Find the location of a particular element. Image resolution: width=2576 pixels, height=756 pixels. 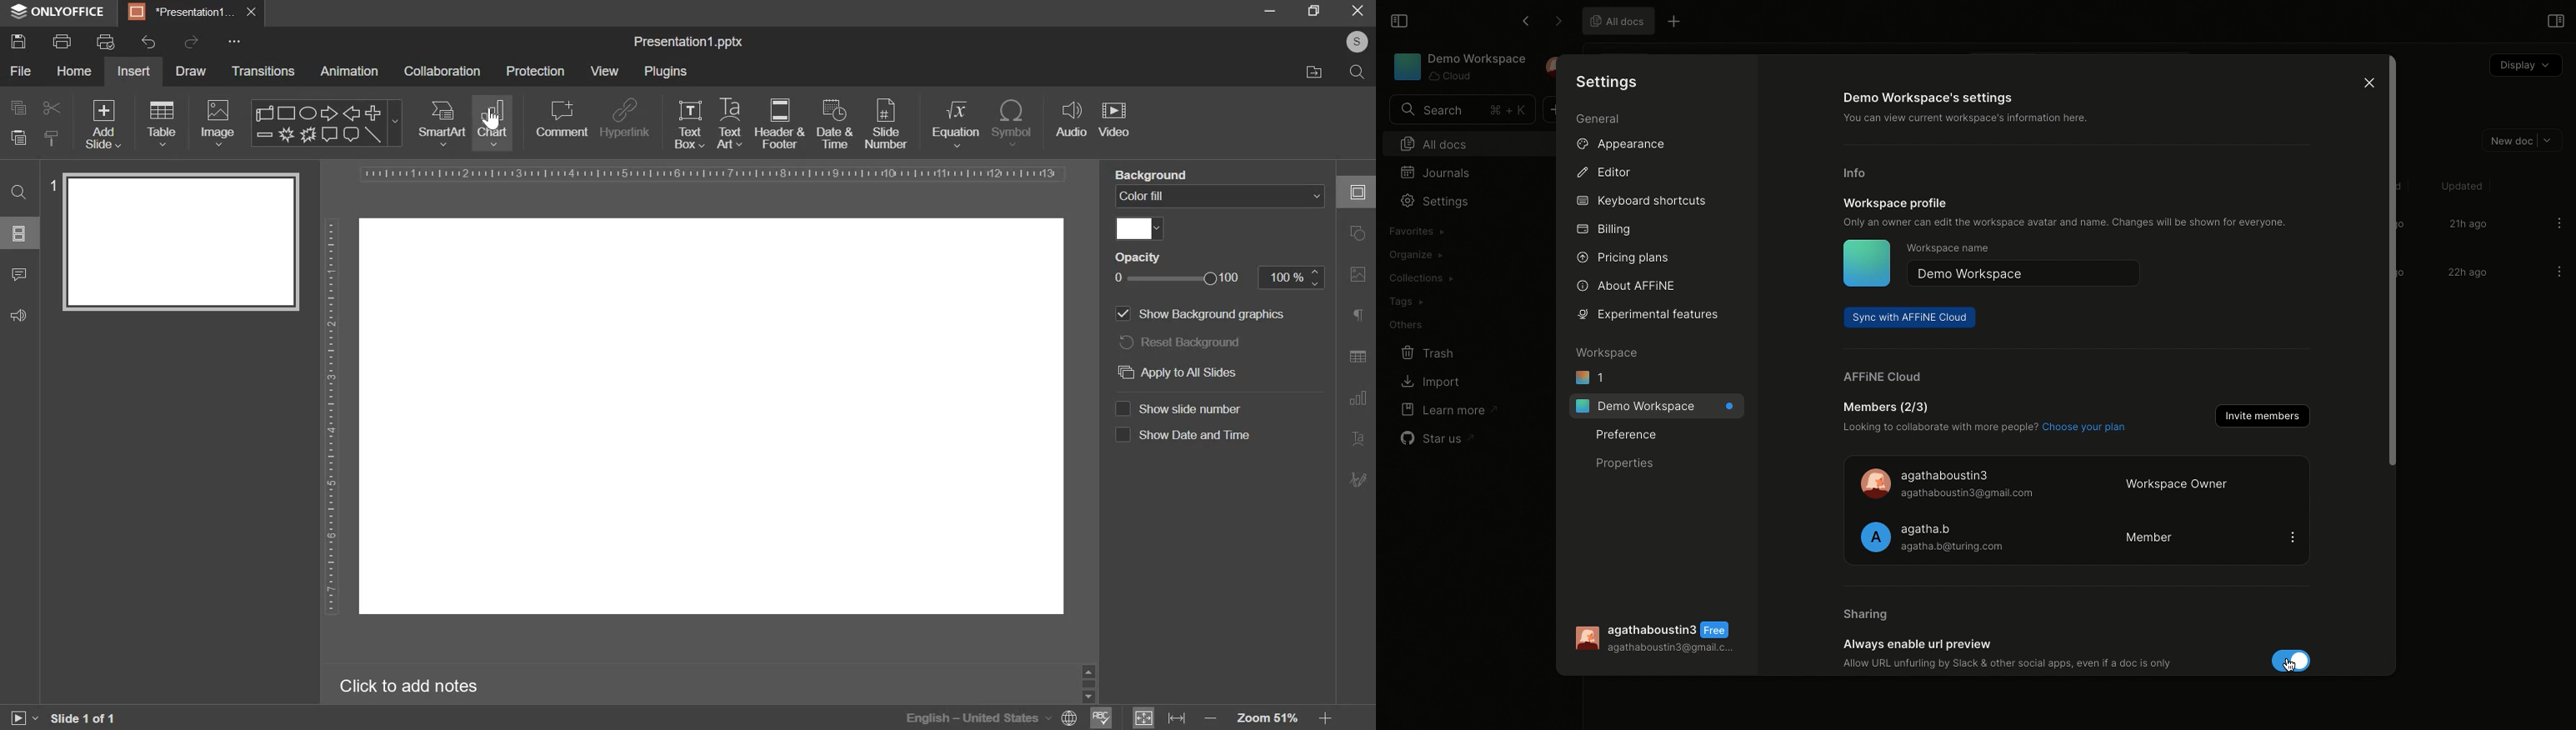

exit is located at coordinates (251, 11).